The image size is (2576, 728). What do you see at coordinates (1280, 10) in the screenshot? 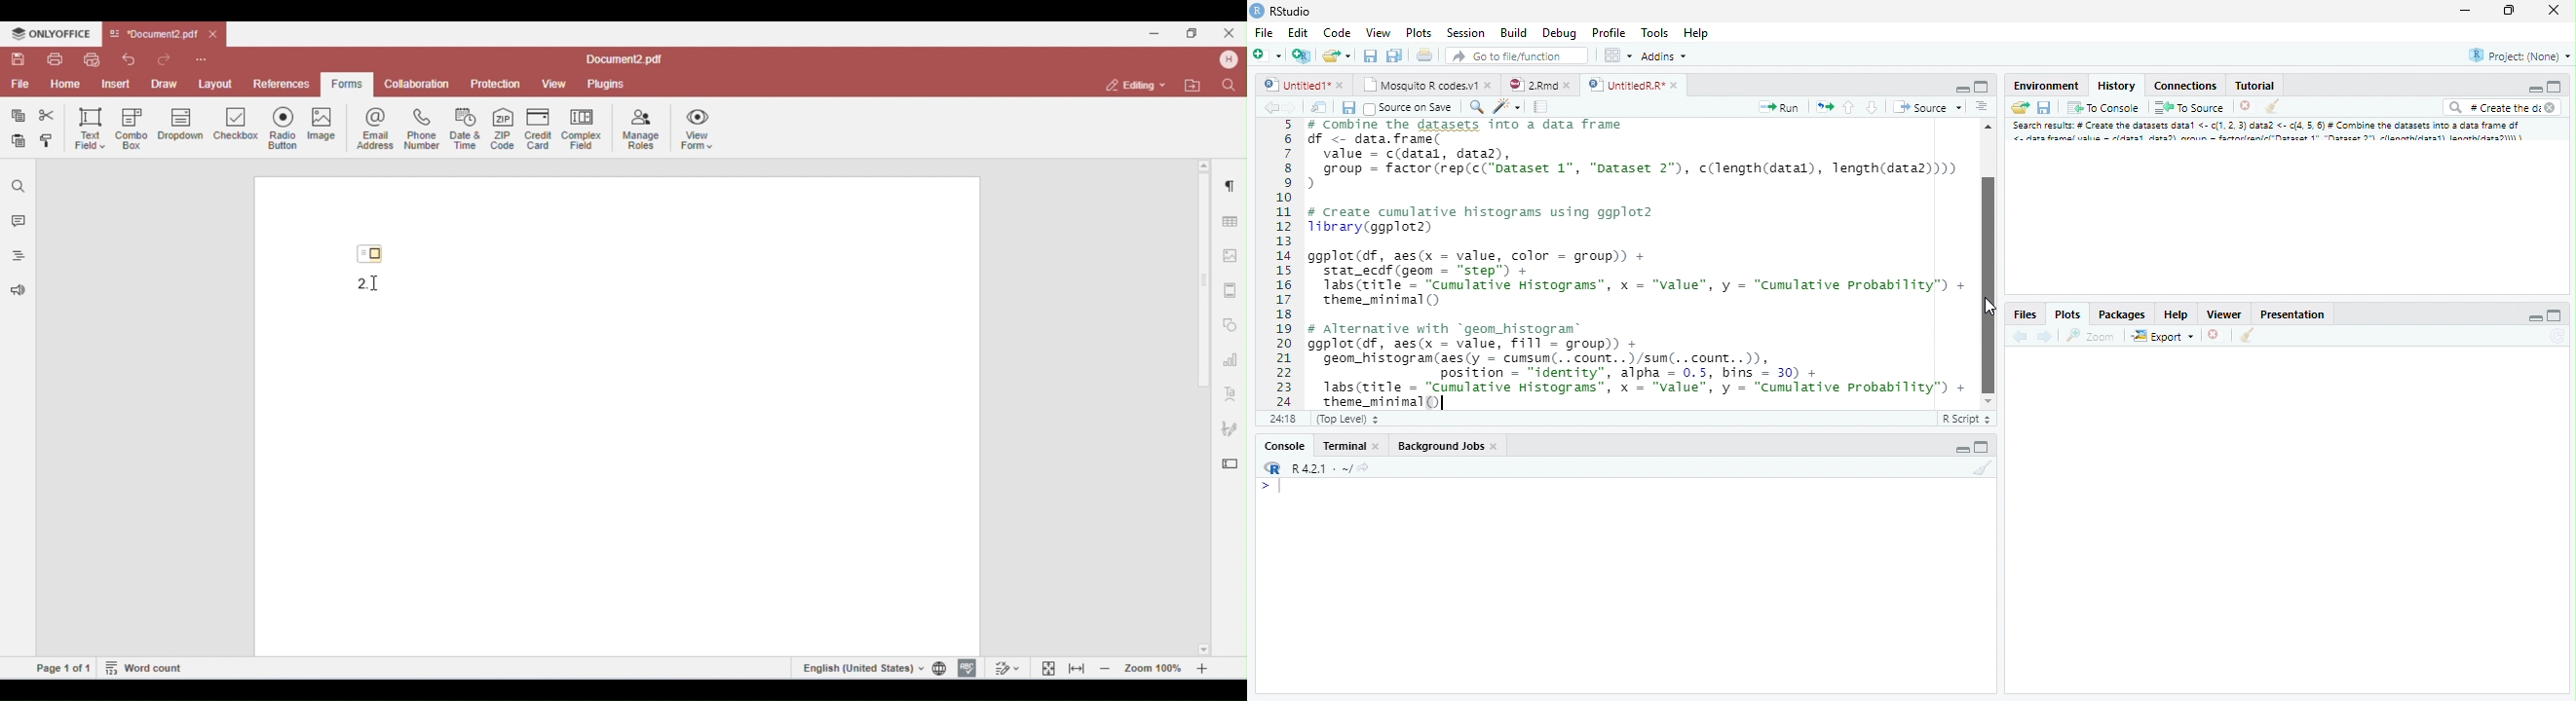
I see `Rstudio` at bounding box center [1280, 10].